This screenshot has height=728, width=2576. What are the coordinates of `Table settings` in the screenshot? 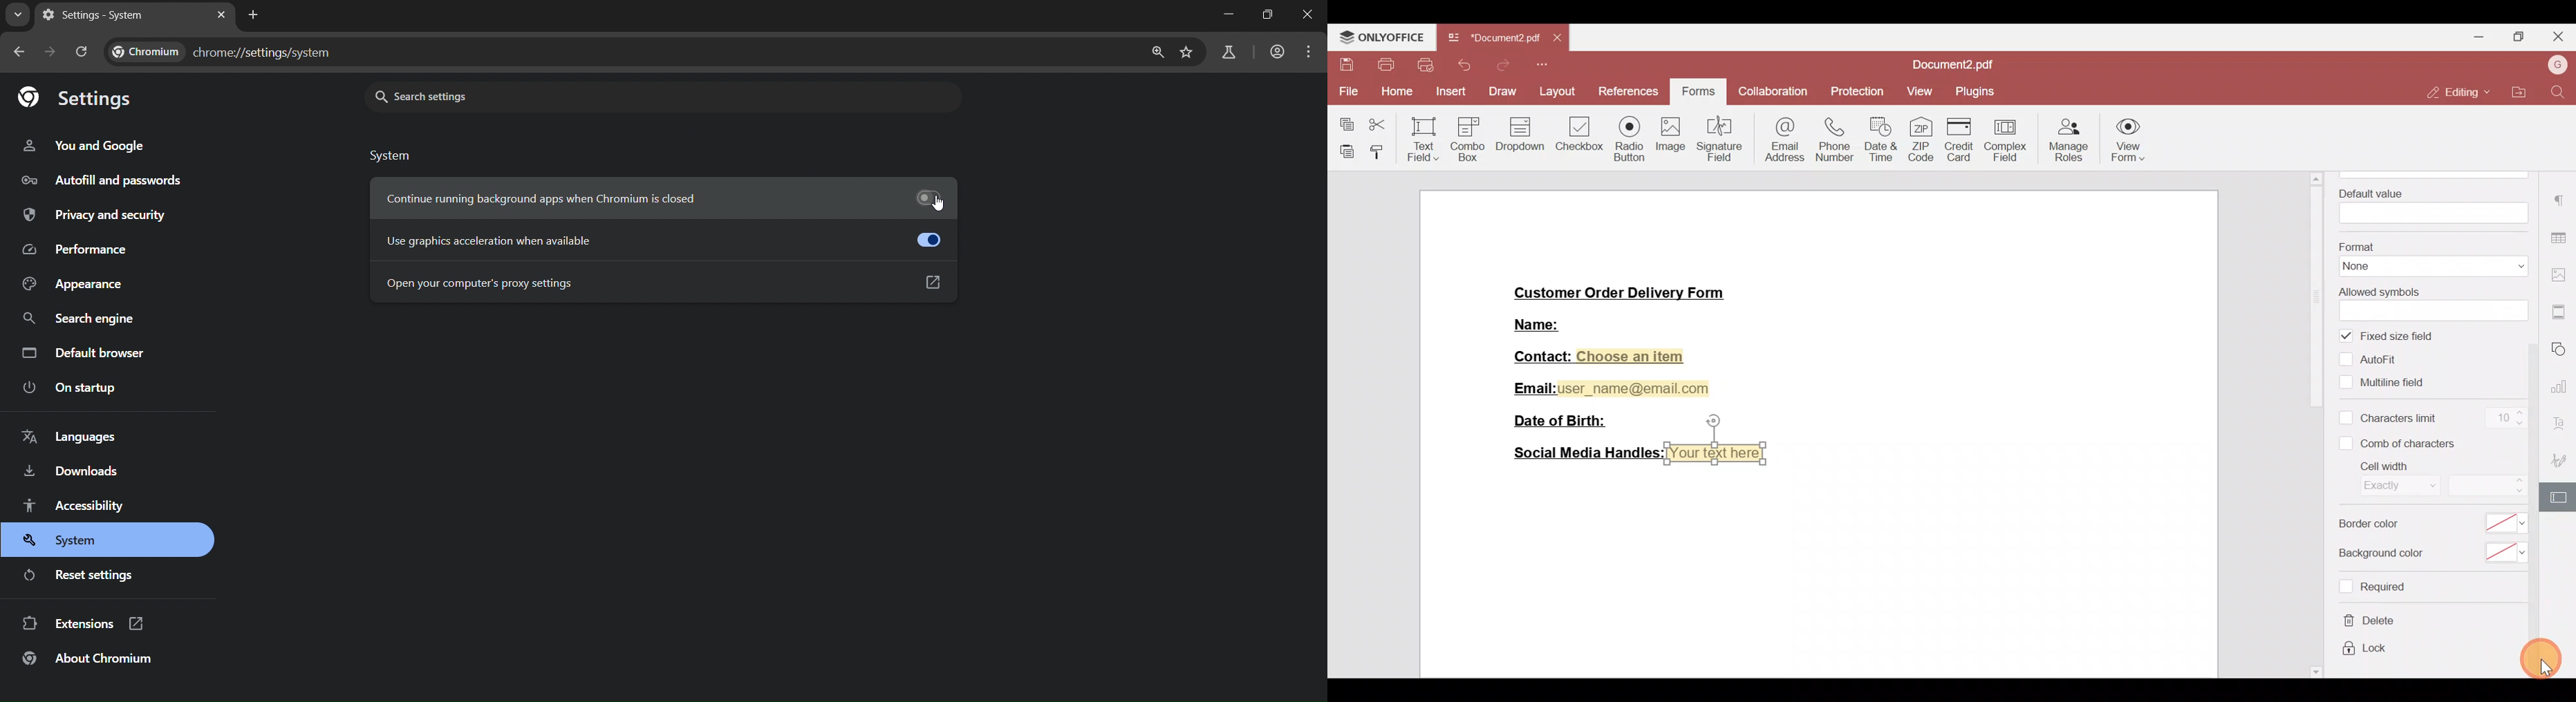 It's located at (2561, 236).